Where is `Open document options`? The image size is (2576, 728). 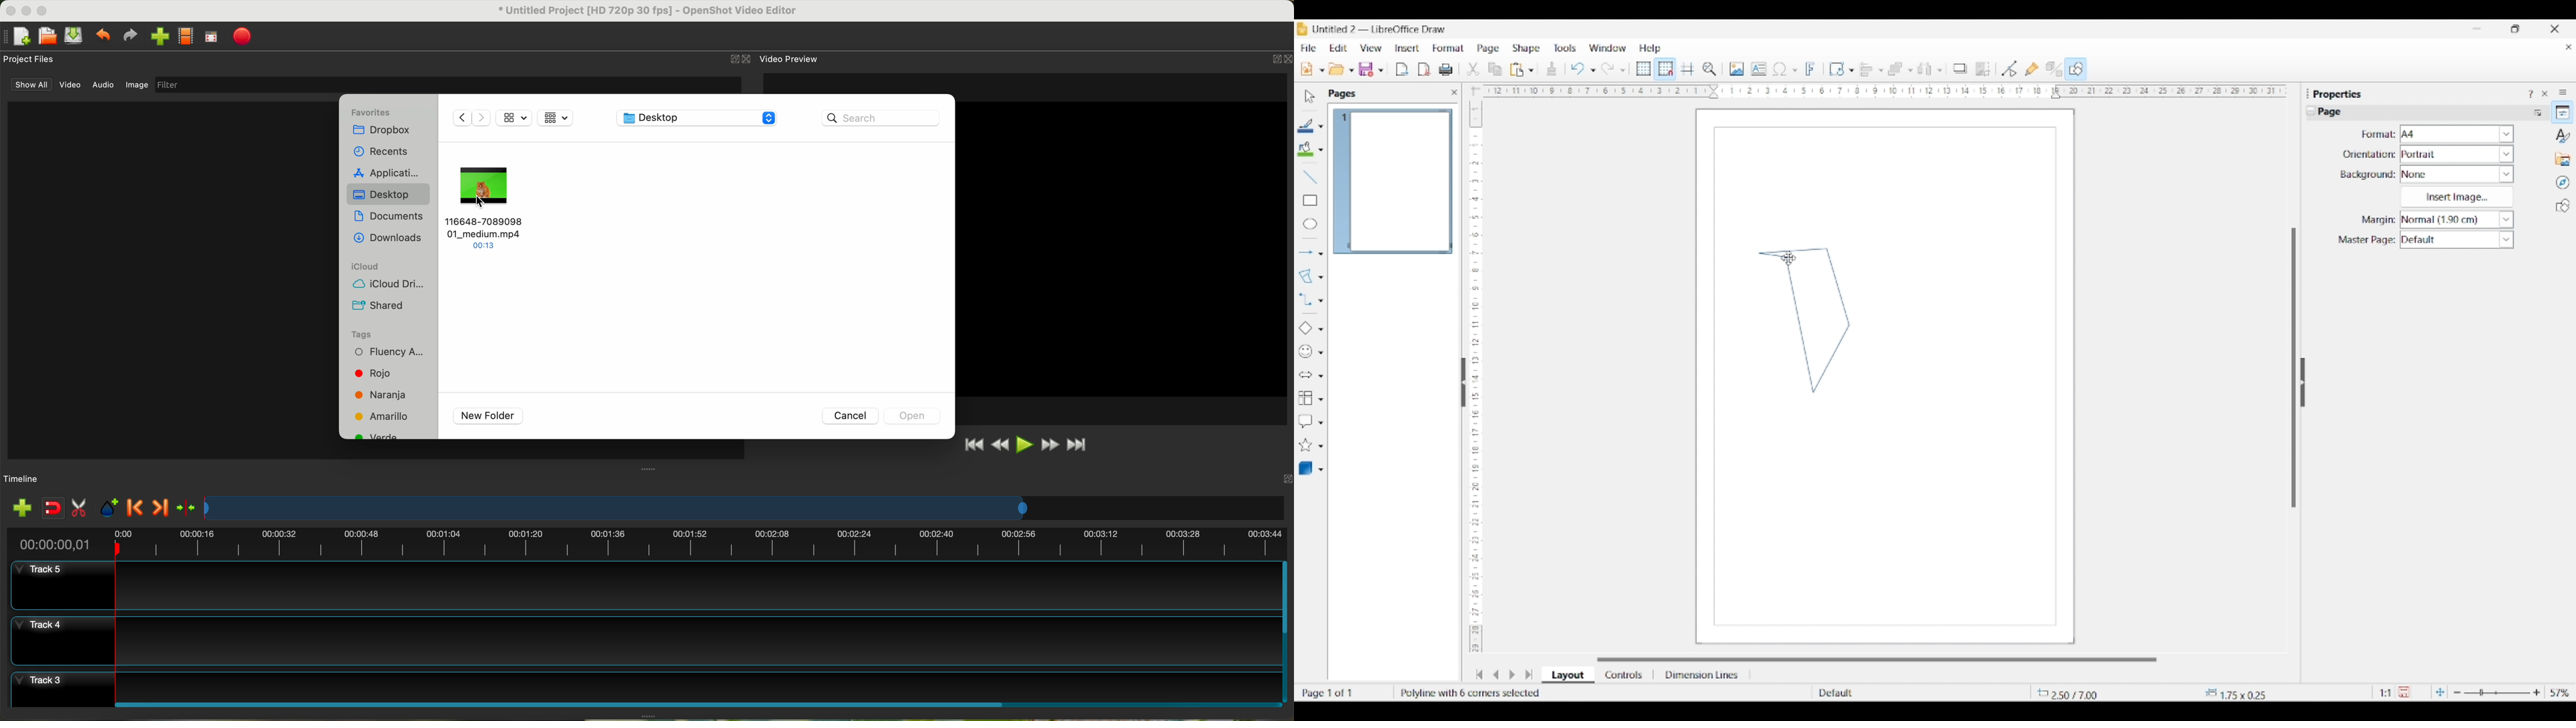
Open document options is located at coordinates (1351, 71).